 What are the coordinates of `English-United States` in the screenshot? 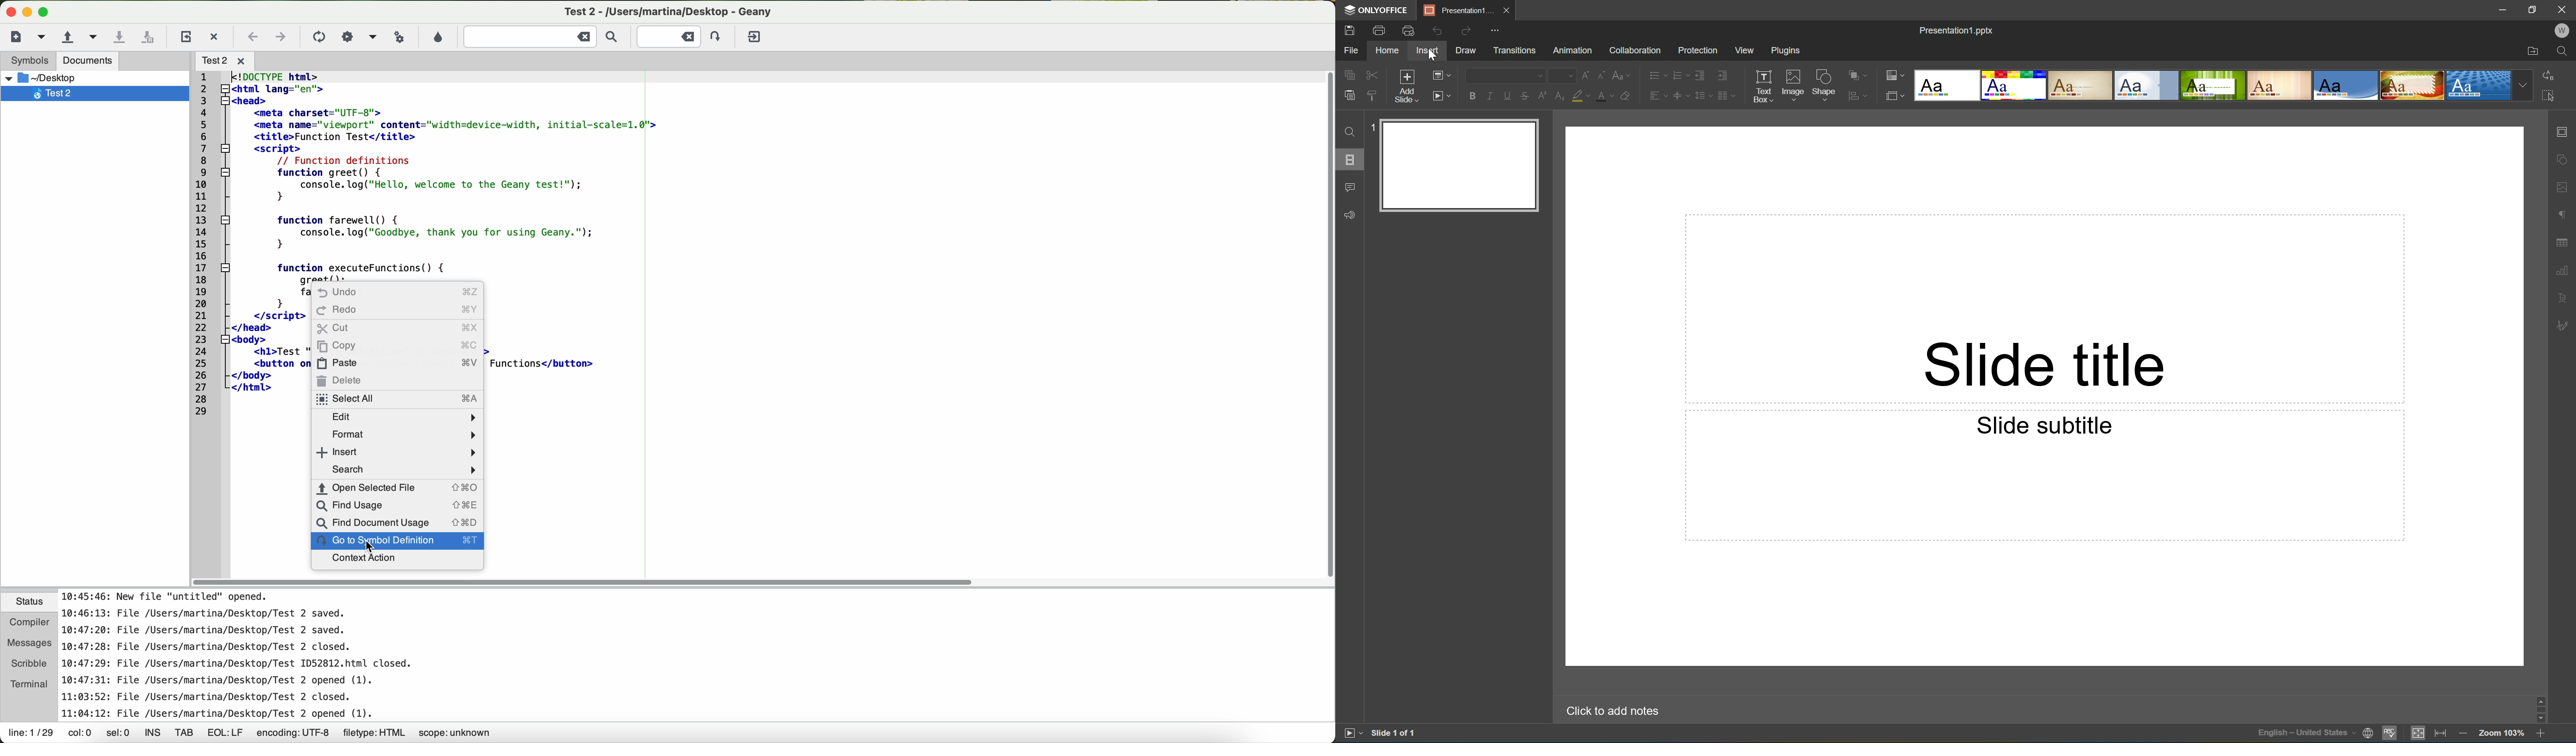 It's located at (2305, 734).